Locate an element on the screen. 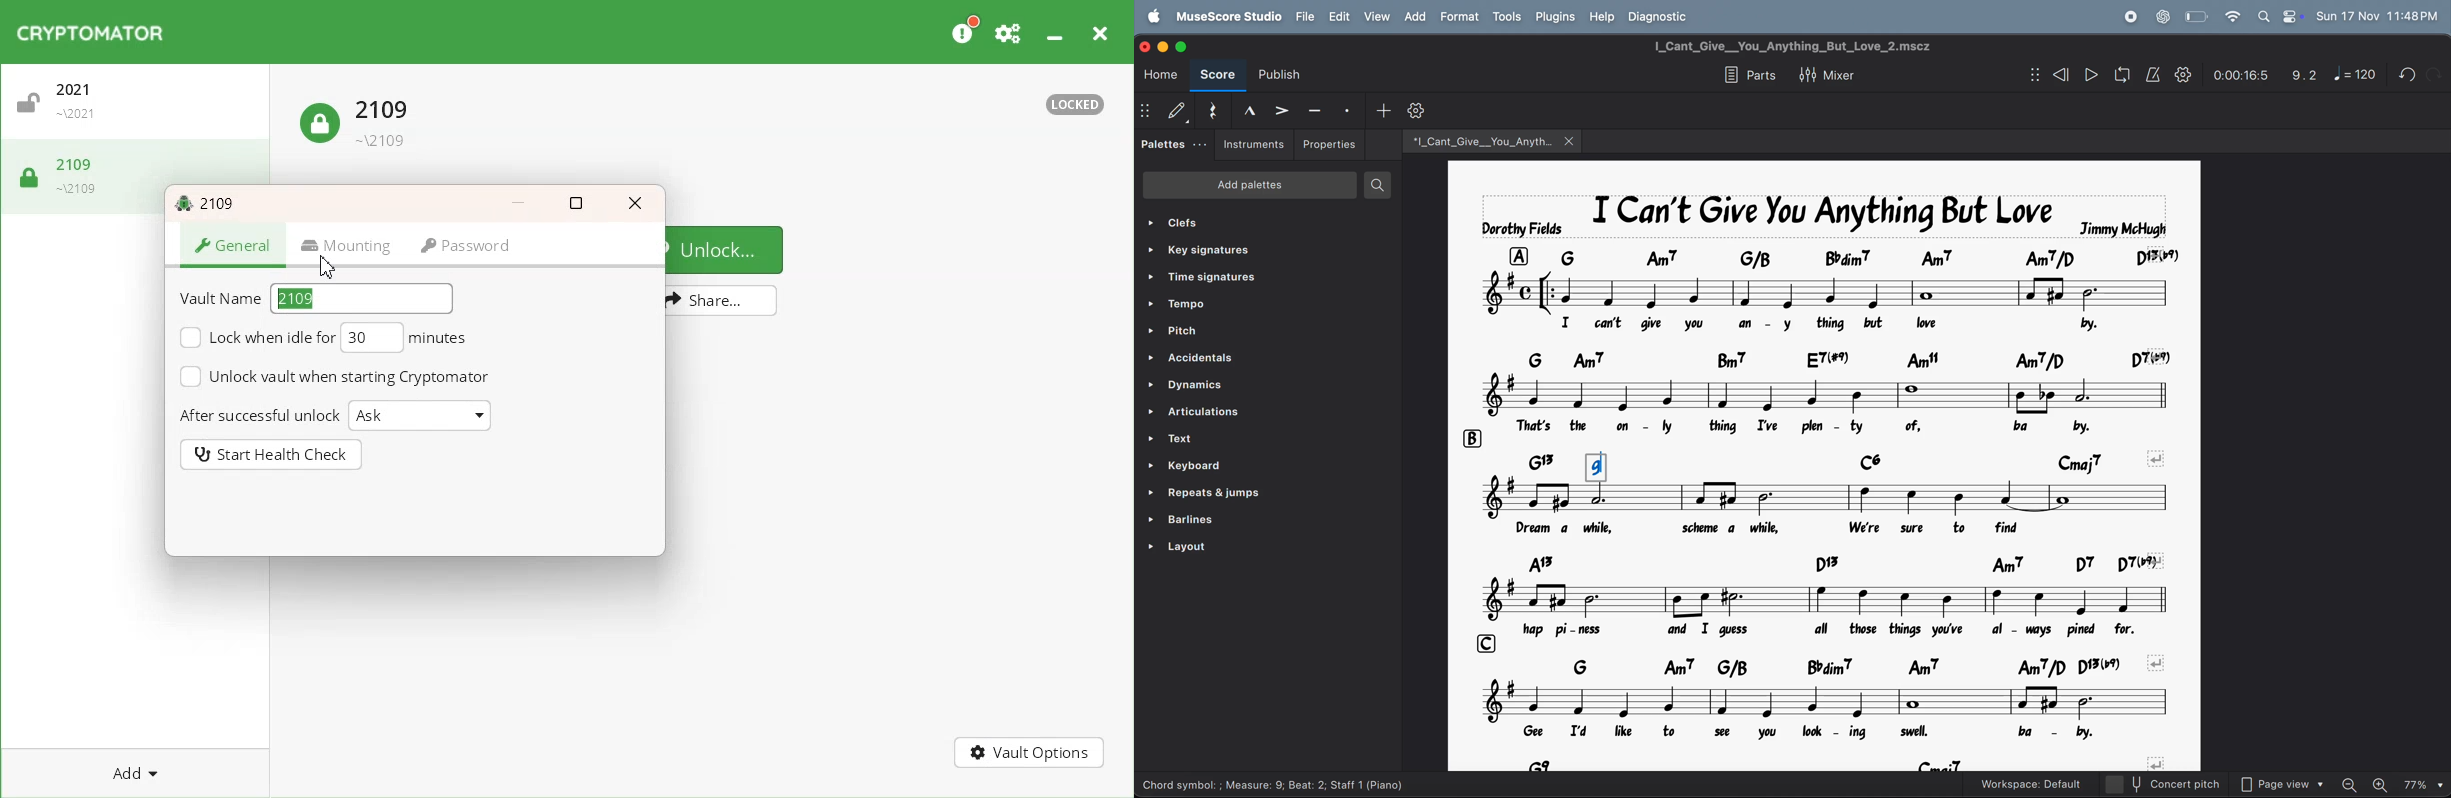  customize tool bar is located at coordinates (1430, 110).